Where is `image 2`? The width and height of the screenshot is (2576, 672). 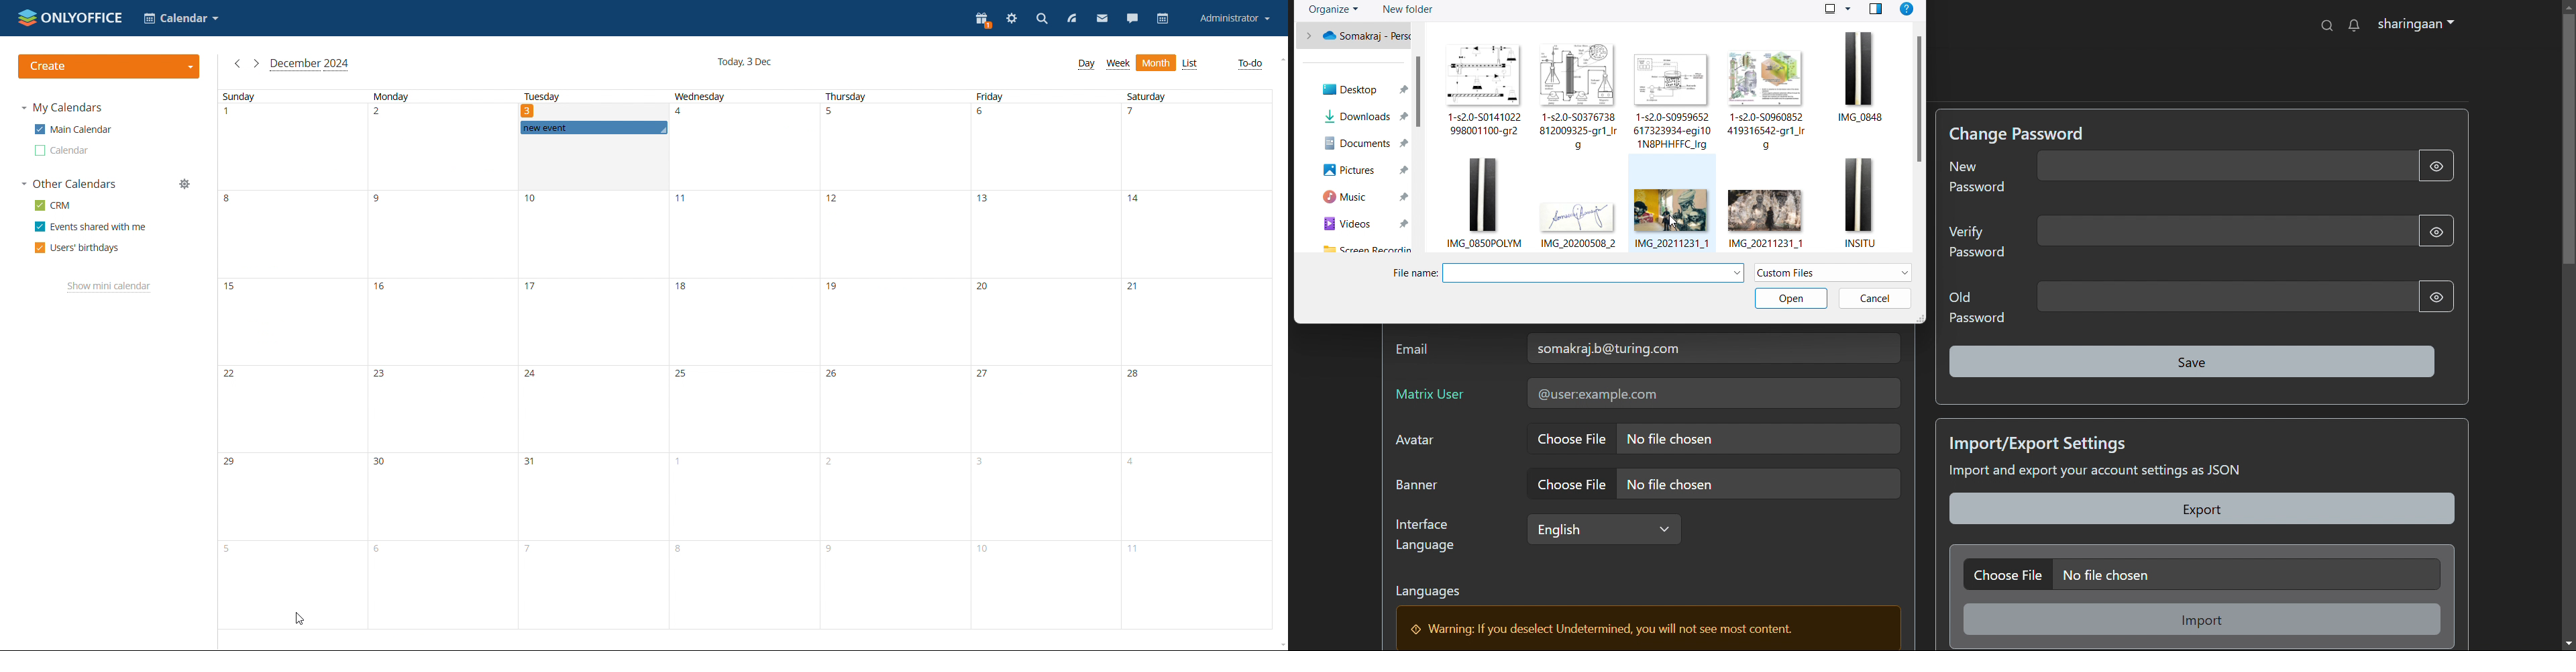 image 2 is located at coordinates (1579, 95).